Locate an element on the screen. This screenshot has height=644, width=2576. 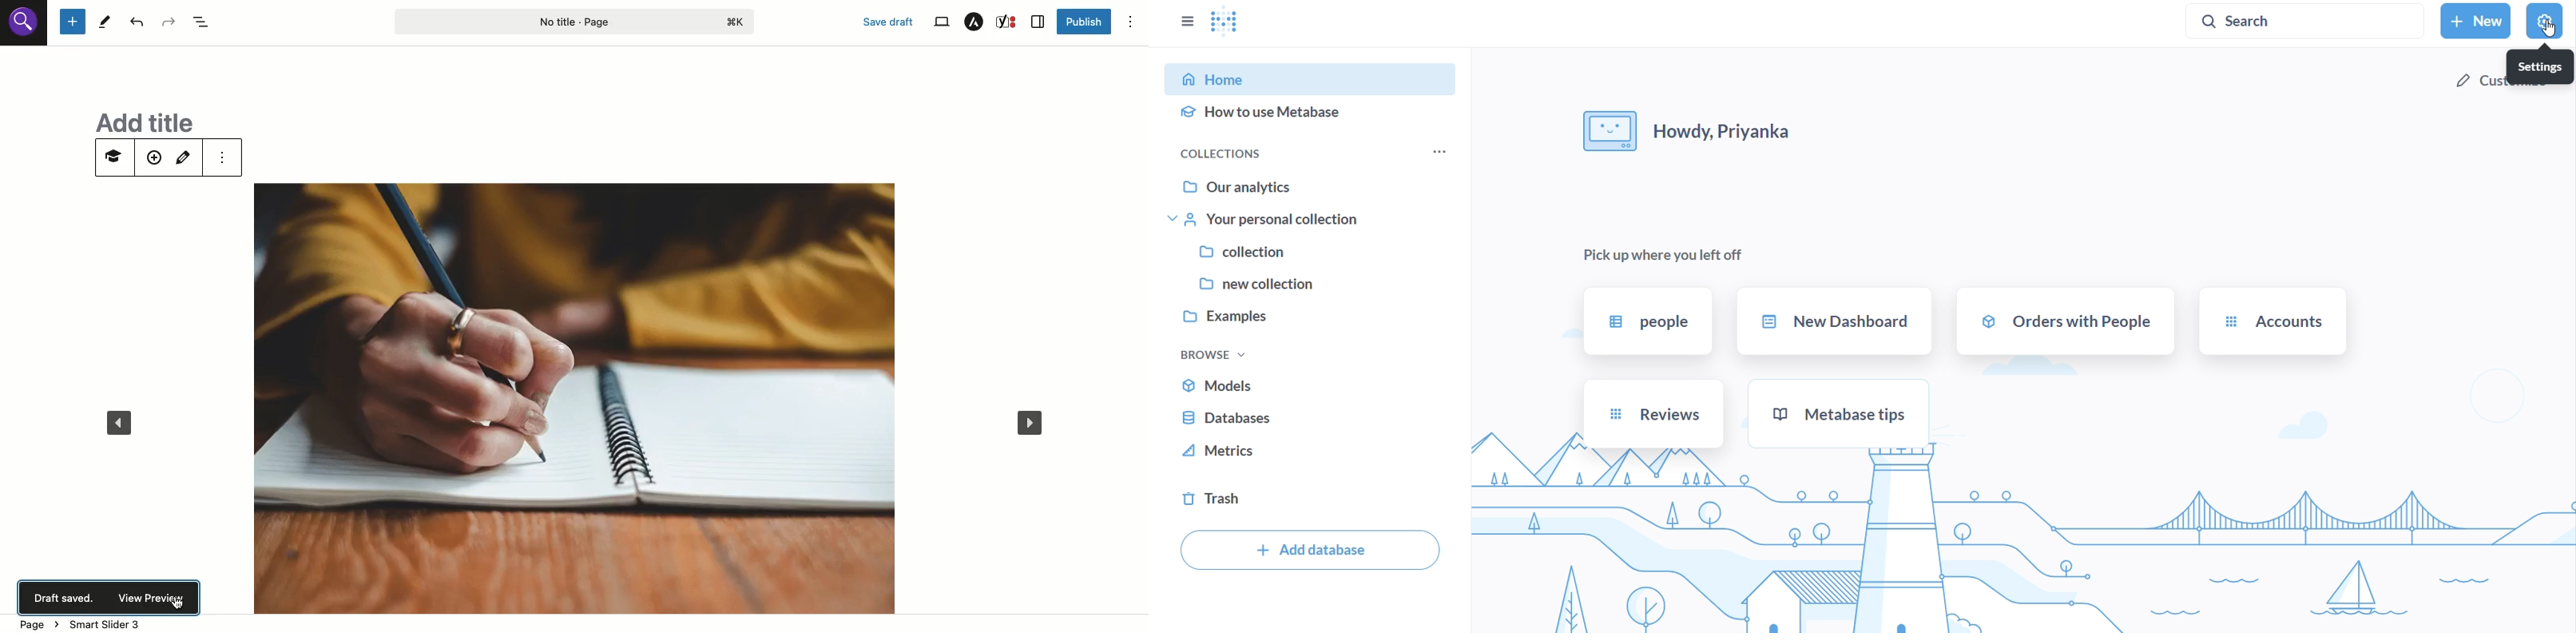
Draft saved is located at coordinates (66, 599).